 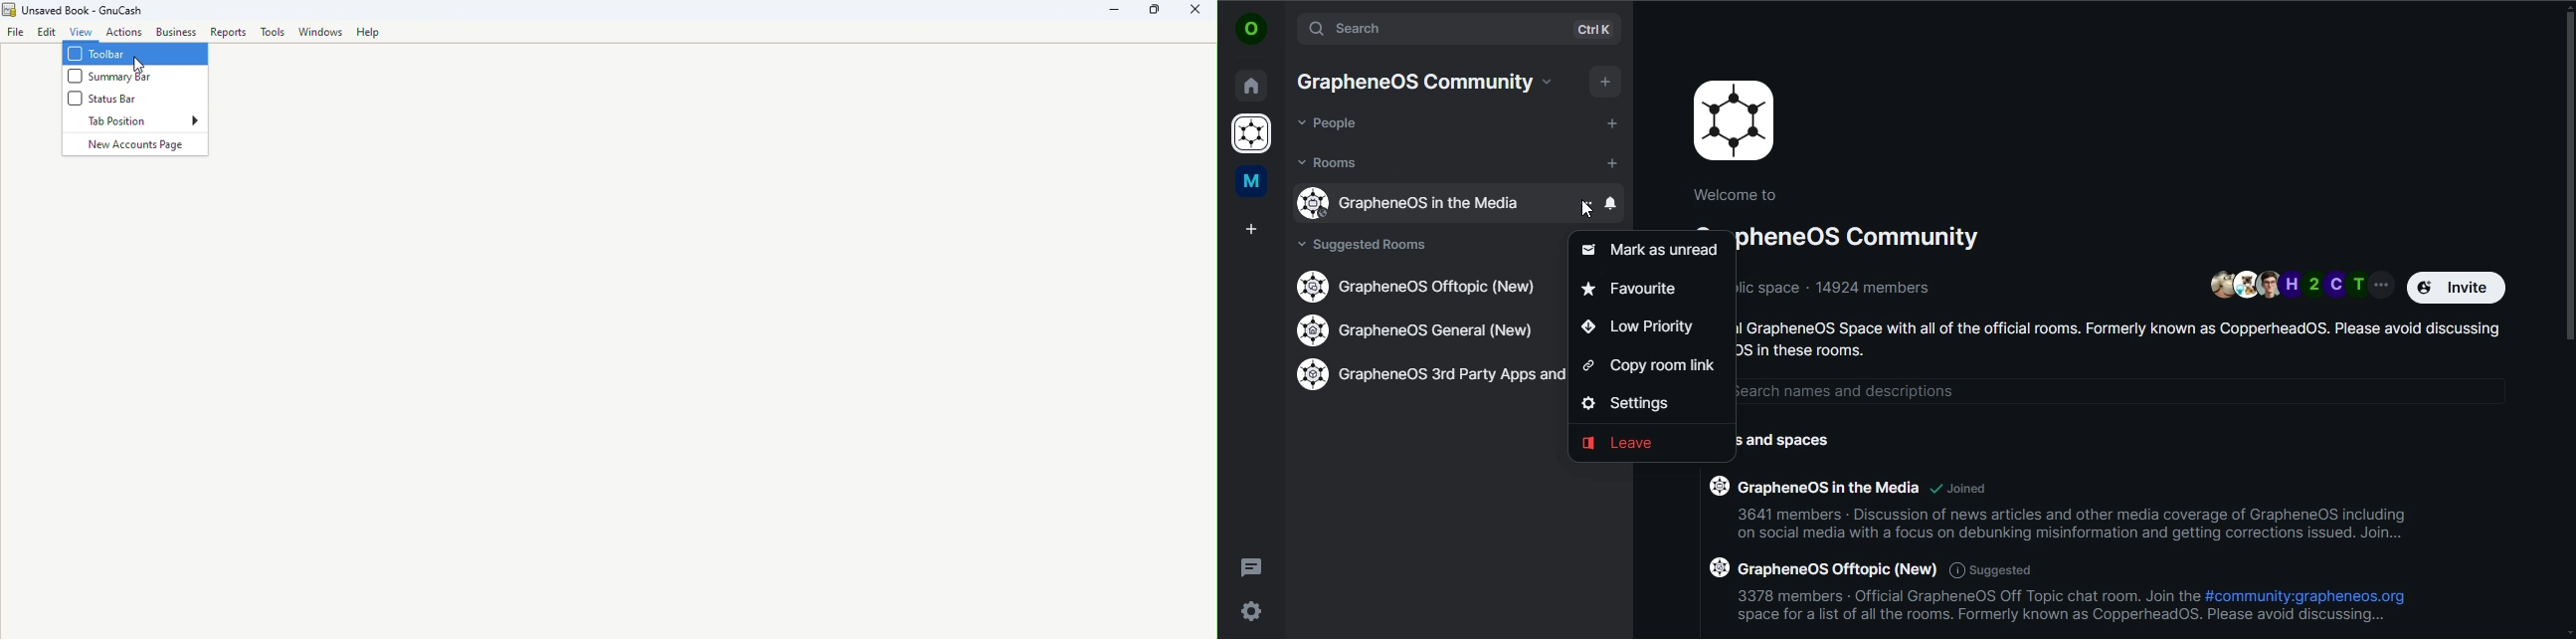 What do you see at coordinates (276, 33) in the screenshot?
I see `Tools` at bounding box center [276, 33].